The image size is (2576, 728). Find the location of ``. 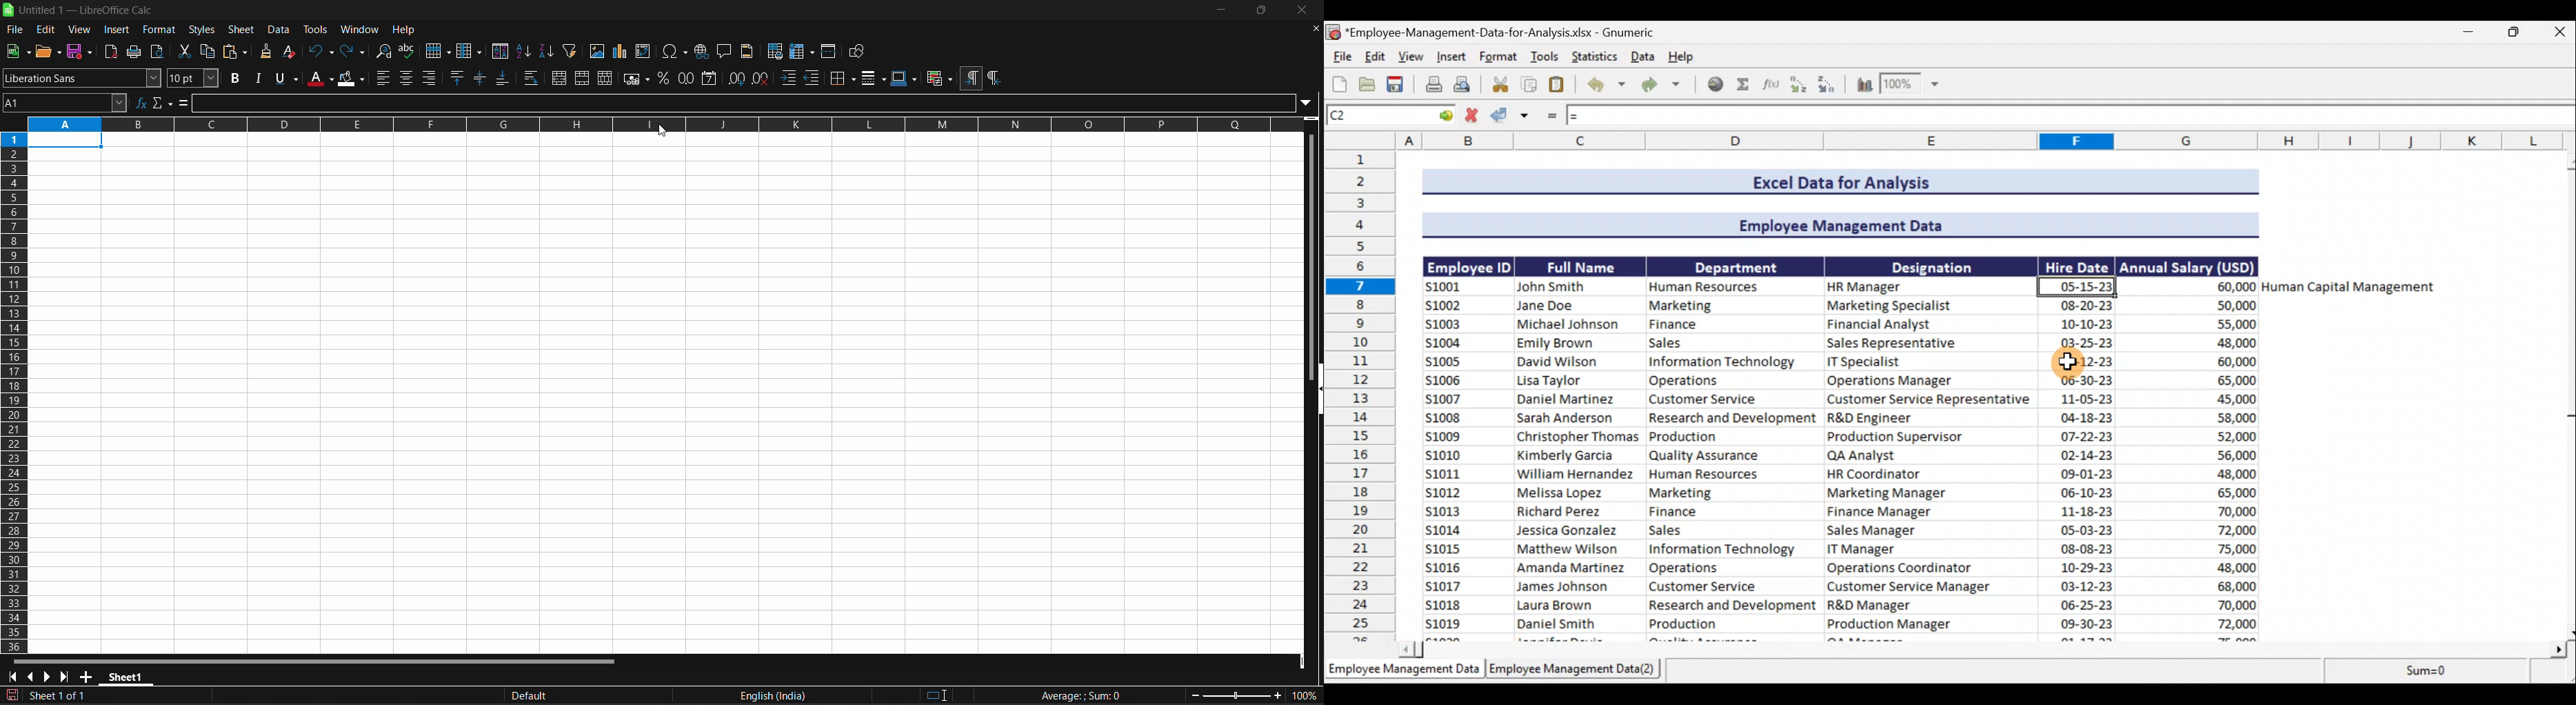

 is located at coordinates (320, 79).